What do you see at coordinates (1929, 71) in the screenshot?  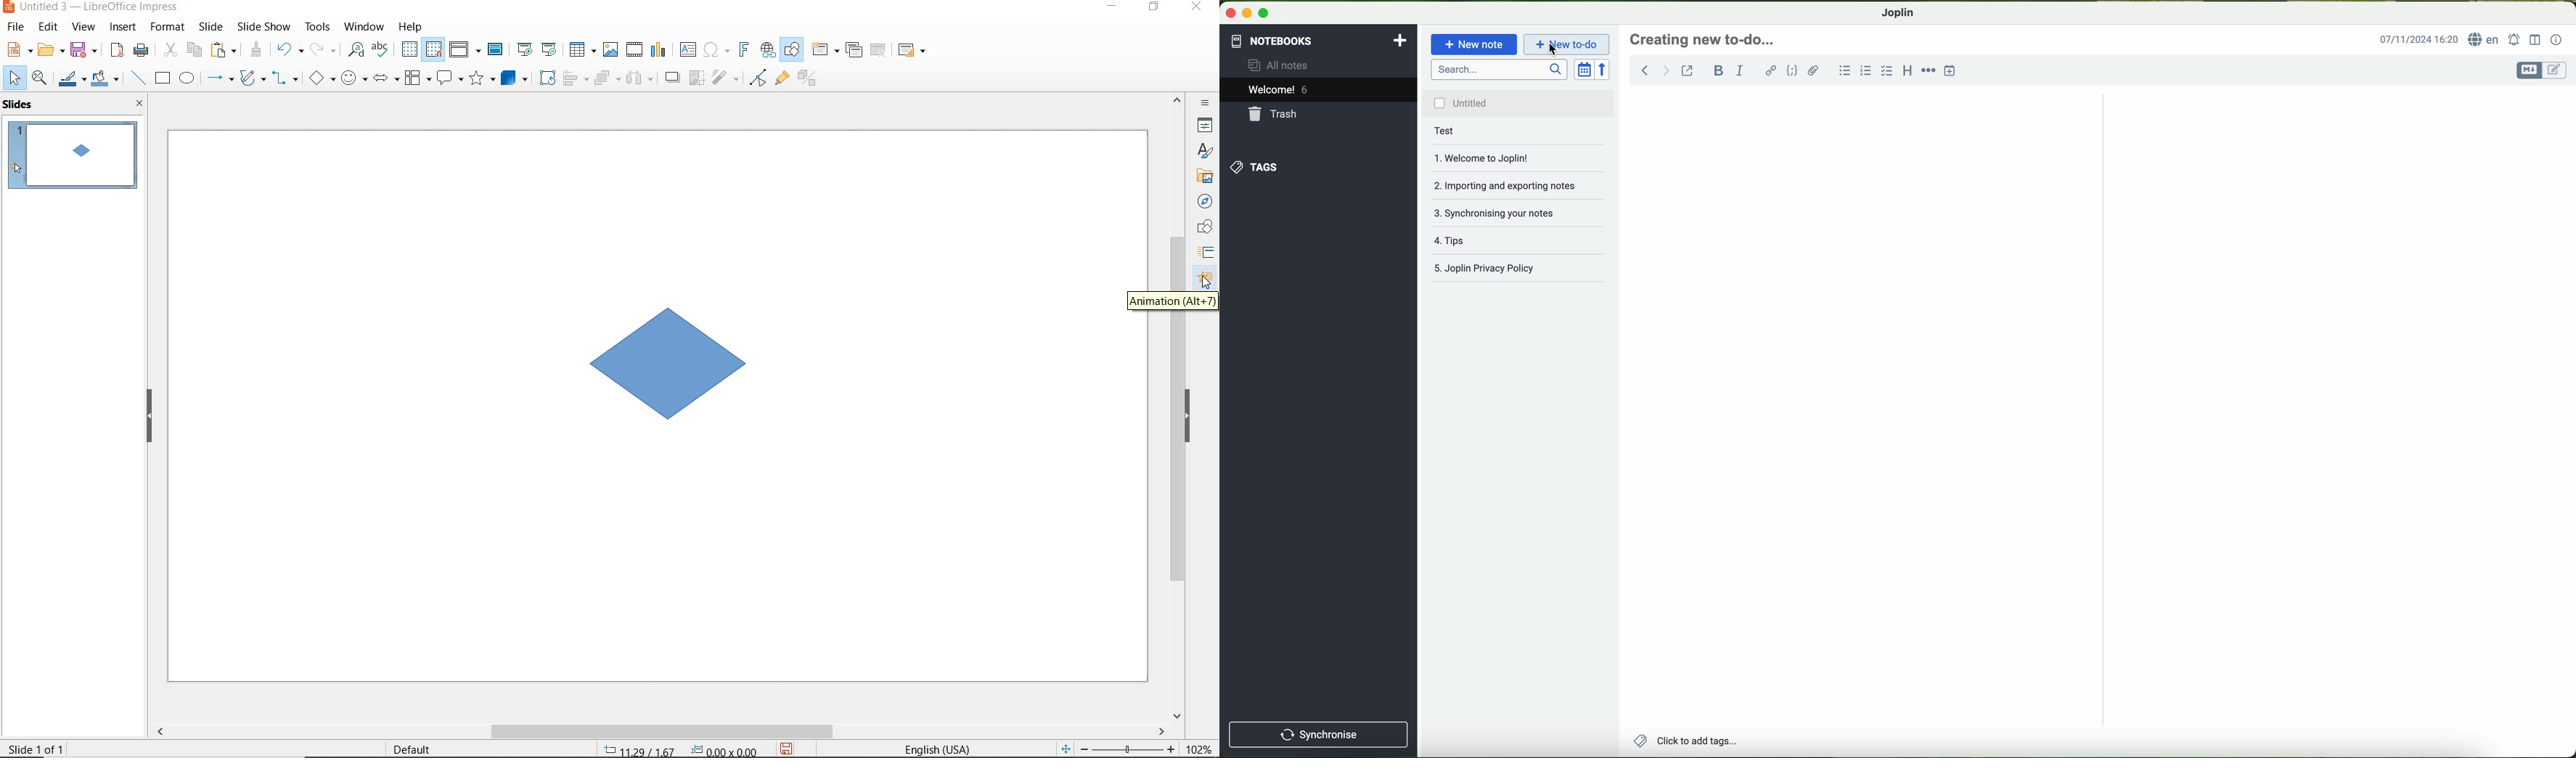 I see `horizontal rule` at bounding box center [1929, 71].